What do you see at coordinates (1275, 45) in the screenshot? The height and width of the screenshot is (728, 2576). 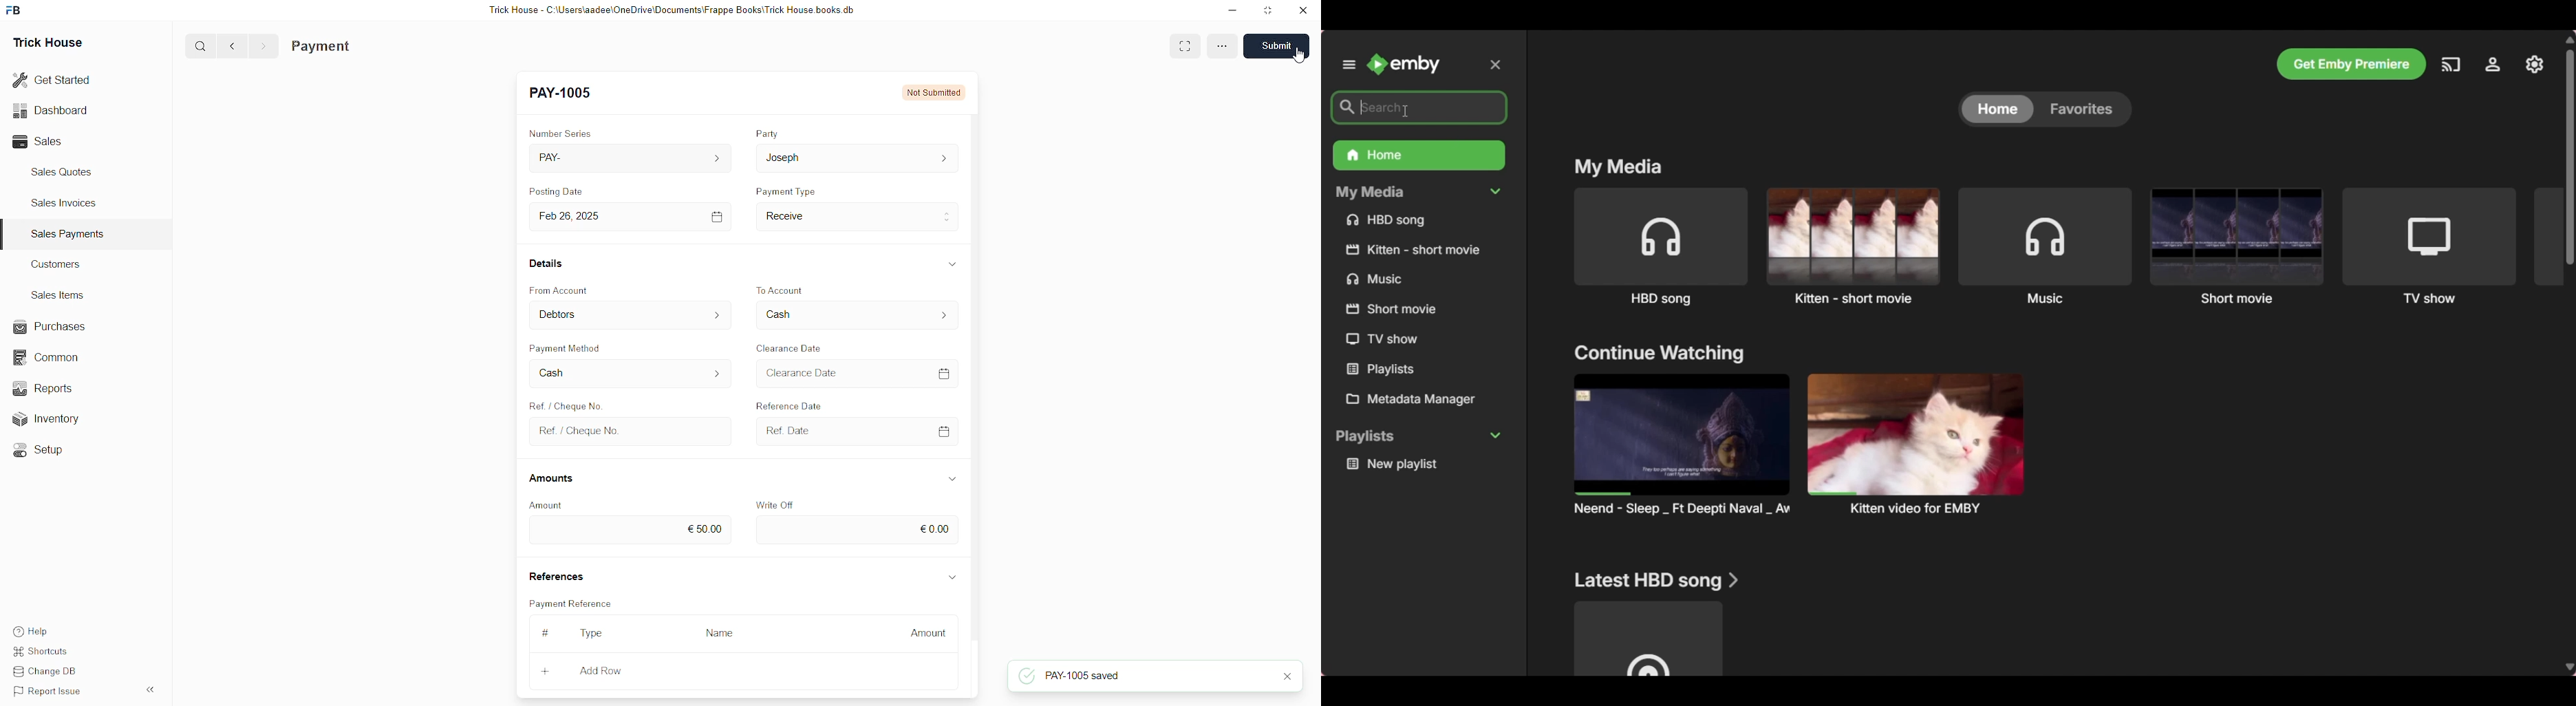 I see `Submit` at bounding box center [1275, 45].